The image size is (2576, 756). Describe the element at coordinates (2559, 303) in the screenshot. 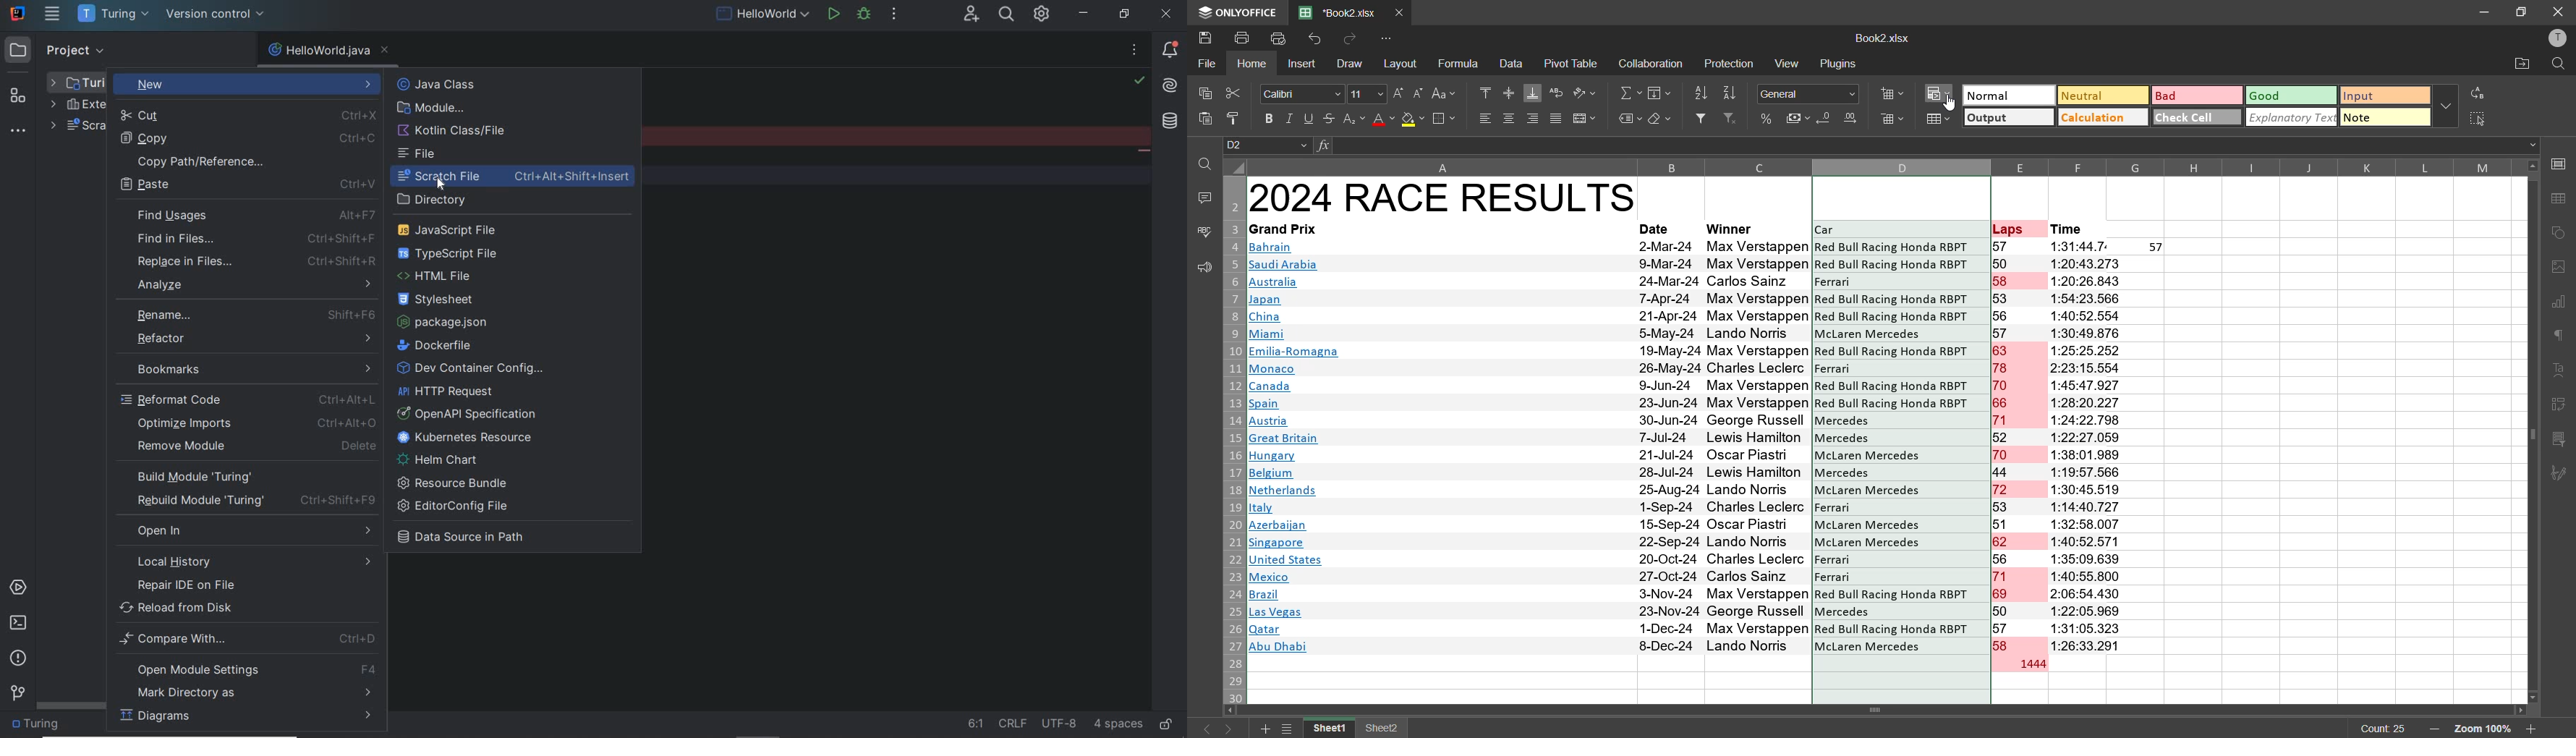

I see `charts` at that location.